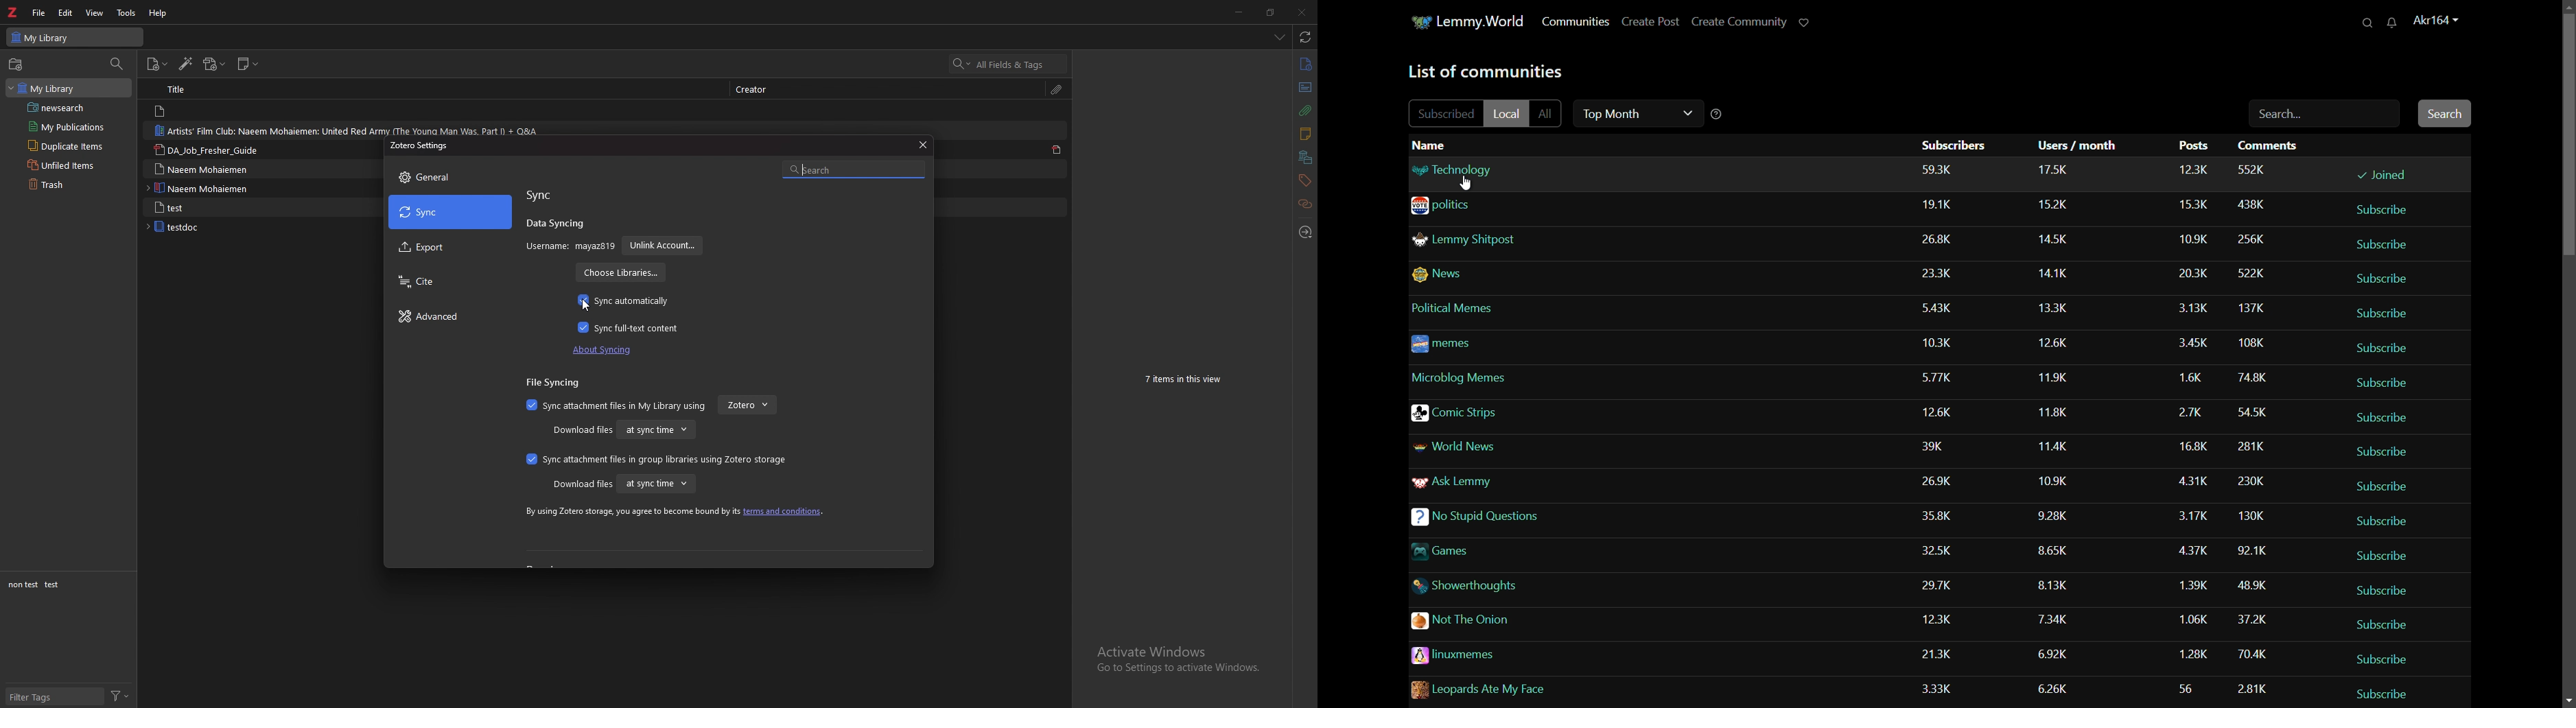  What do you see at coordinates (1189, 379) in the screenshot?
I see `7 items in this view` at bounding box center [1189, 379].